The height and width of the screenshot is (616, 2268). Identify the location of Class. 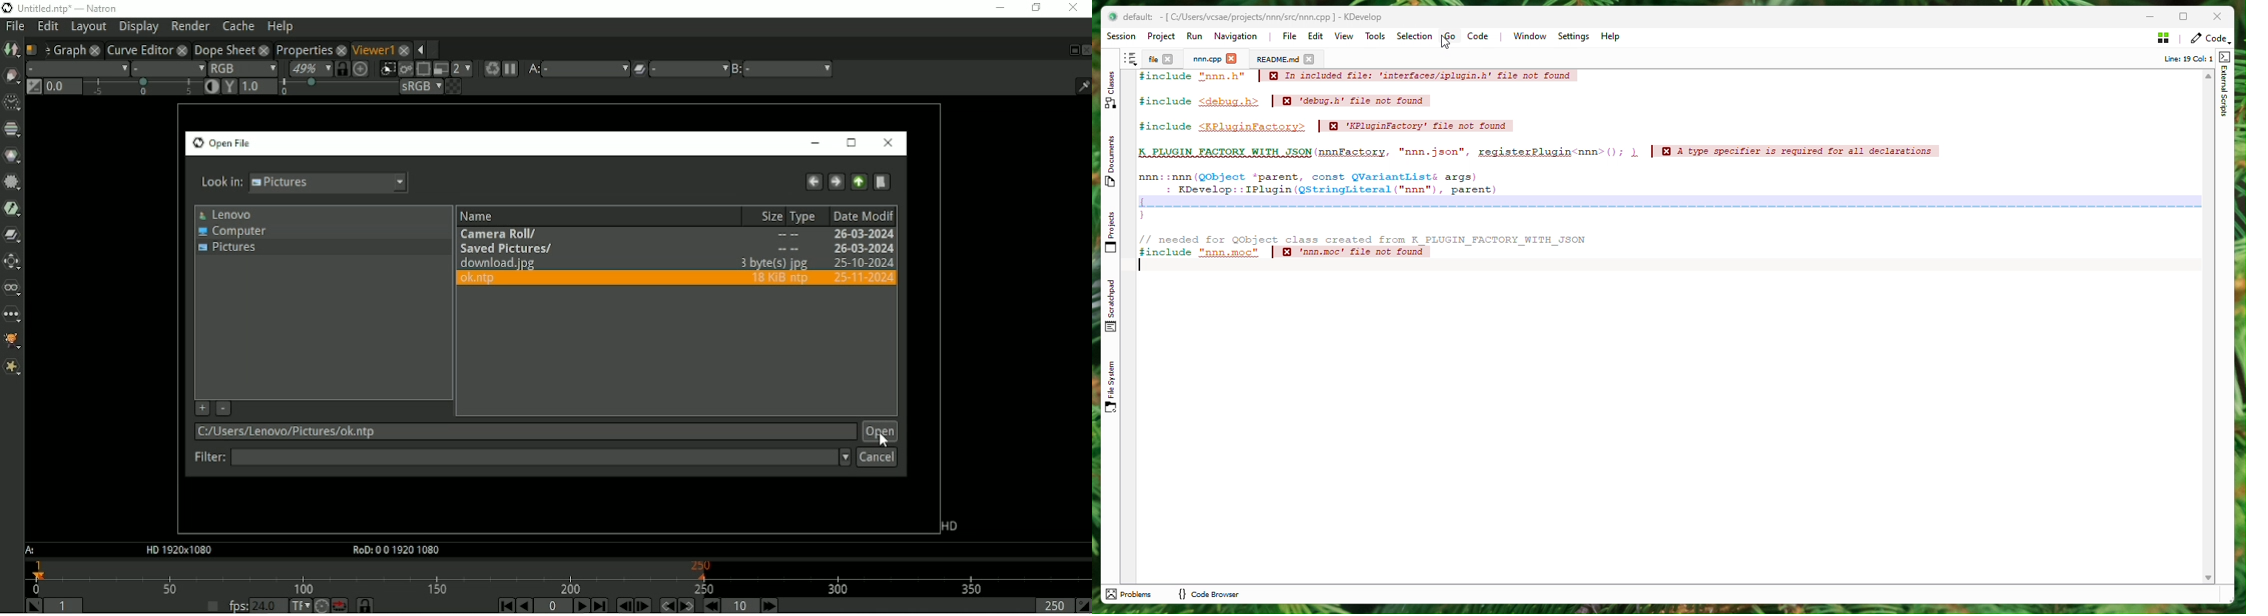
(1112, 92).